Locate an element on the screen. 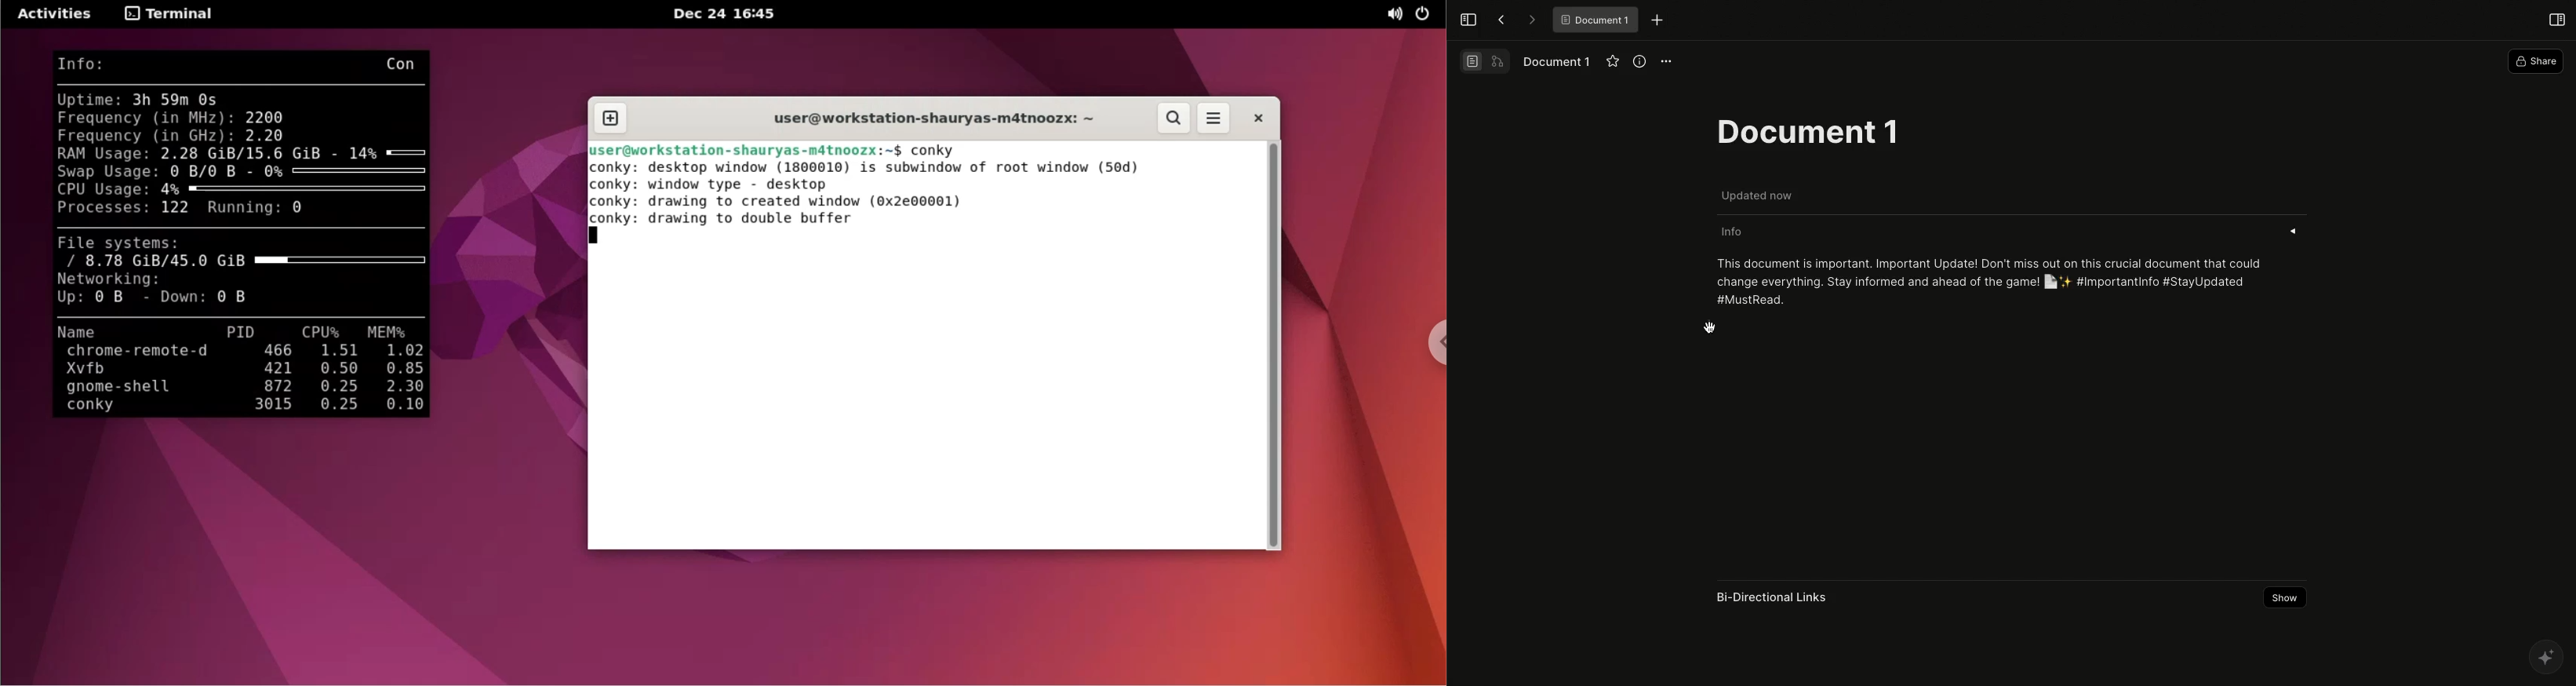  Updated now is located at coordinates (1756, 195).